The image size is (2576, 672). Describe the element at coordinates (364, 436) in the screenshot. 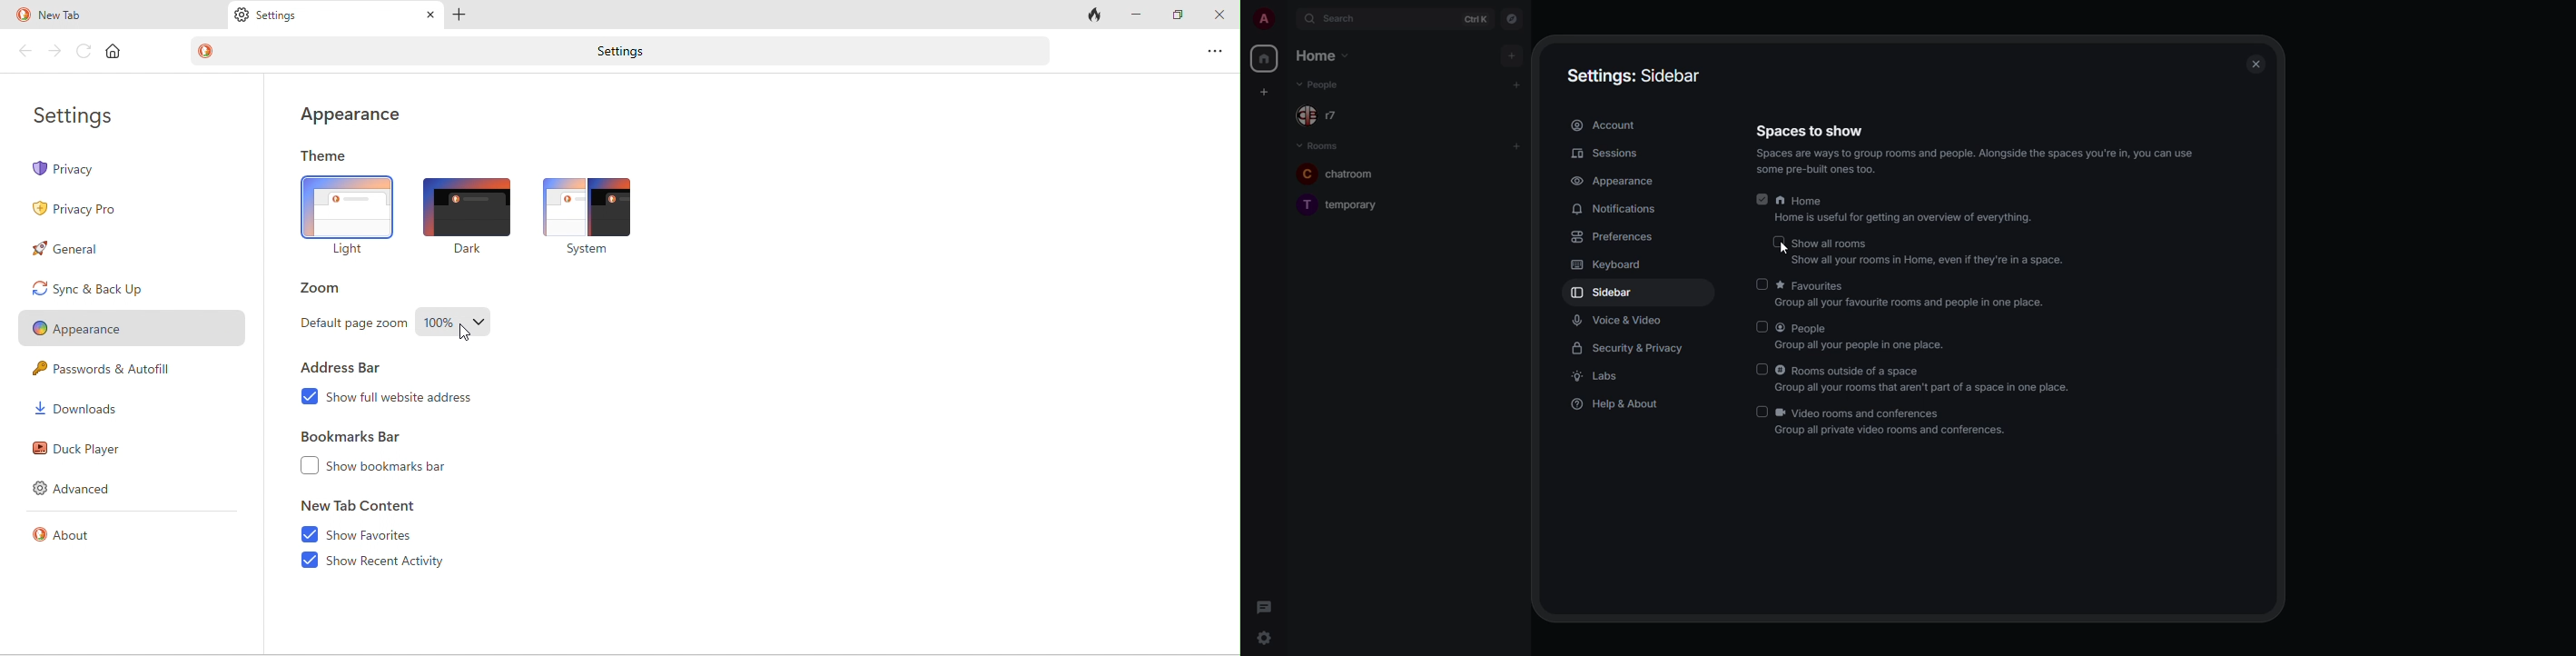

I see `bookmarks bar` at that location.